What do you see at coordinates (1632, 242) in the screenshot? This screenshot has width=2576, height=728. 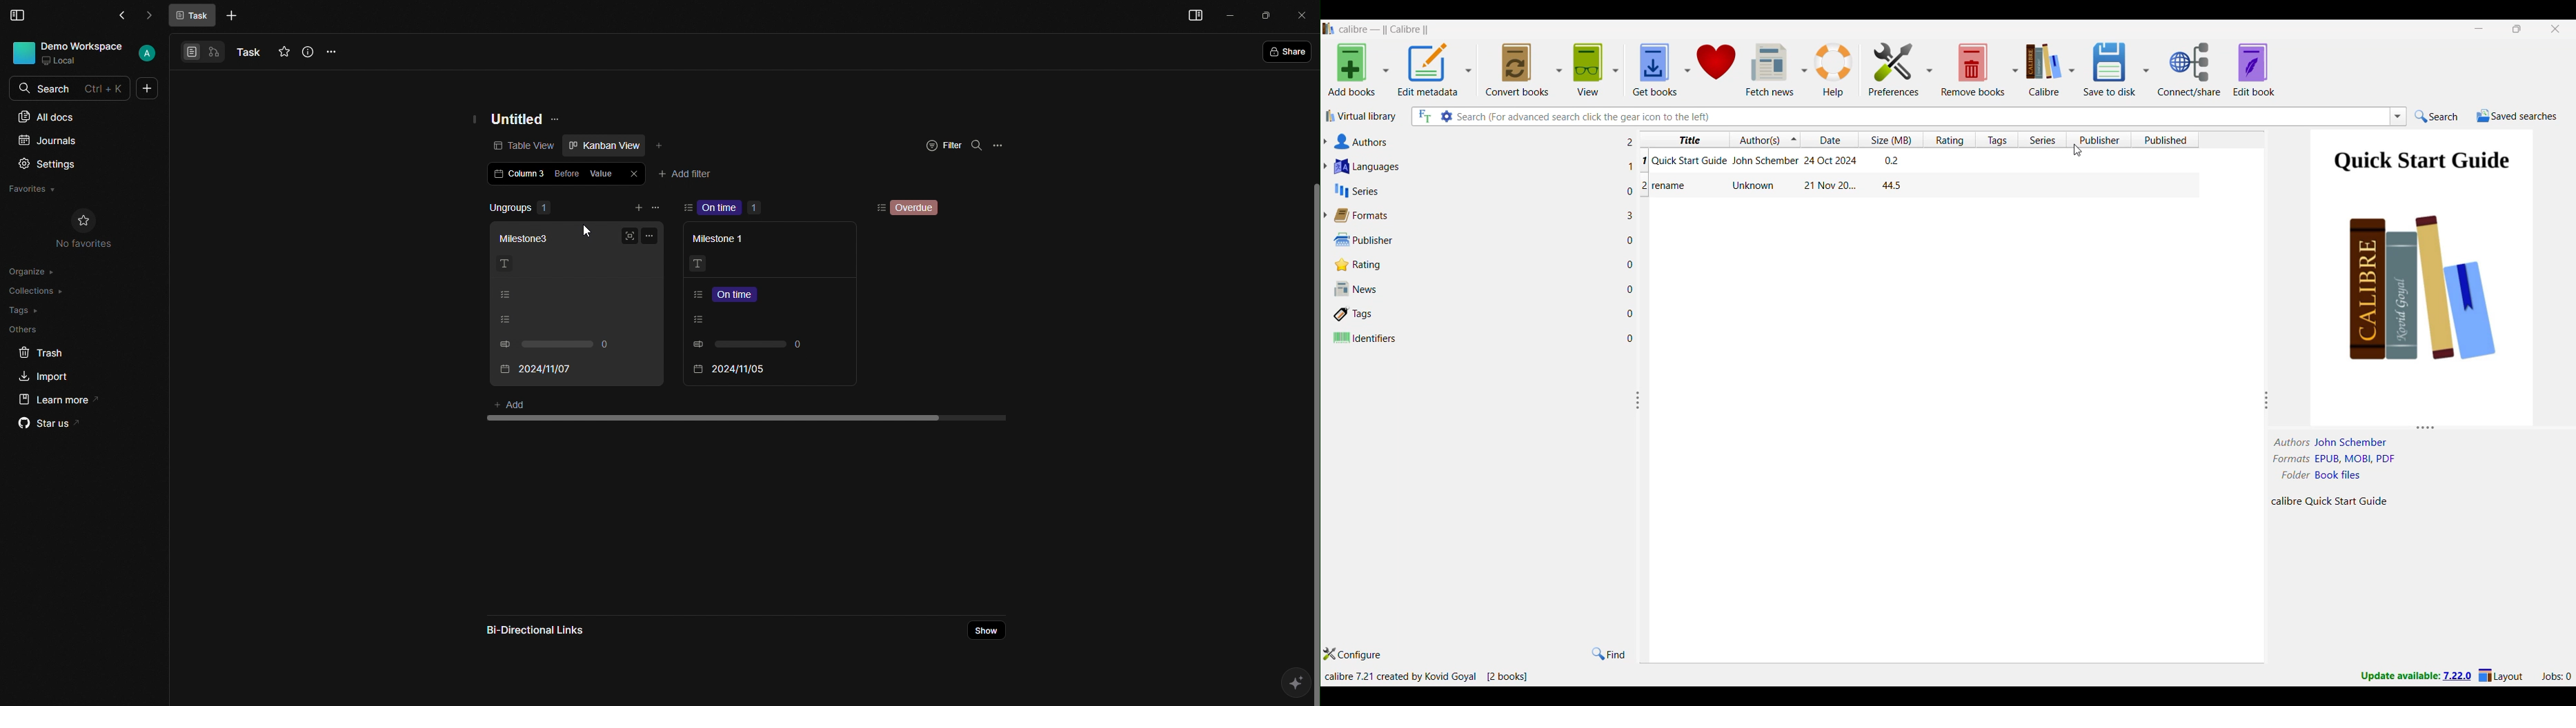 I see `0` at bounding box center [1632, 242].